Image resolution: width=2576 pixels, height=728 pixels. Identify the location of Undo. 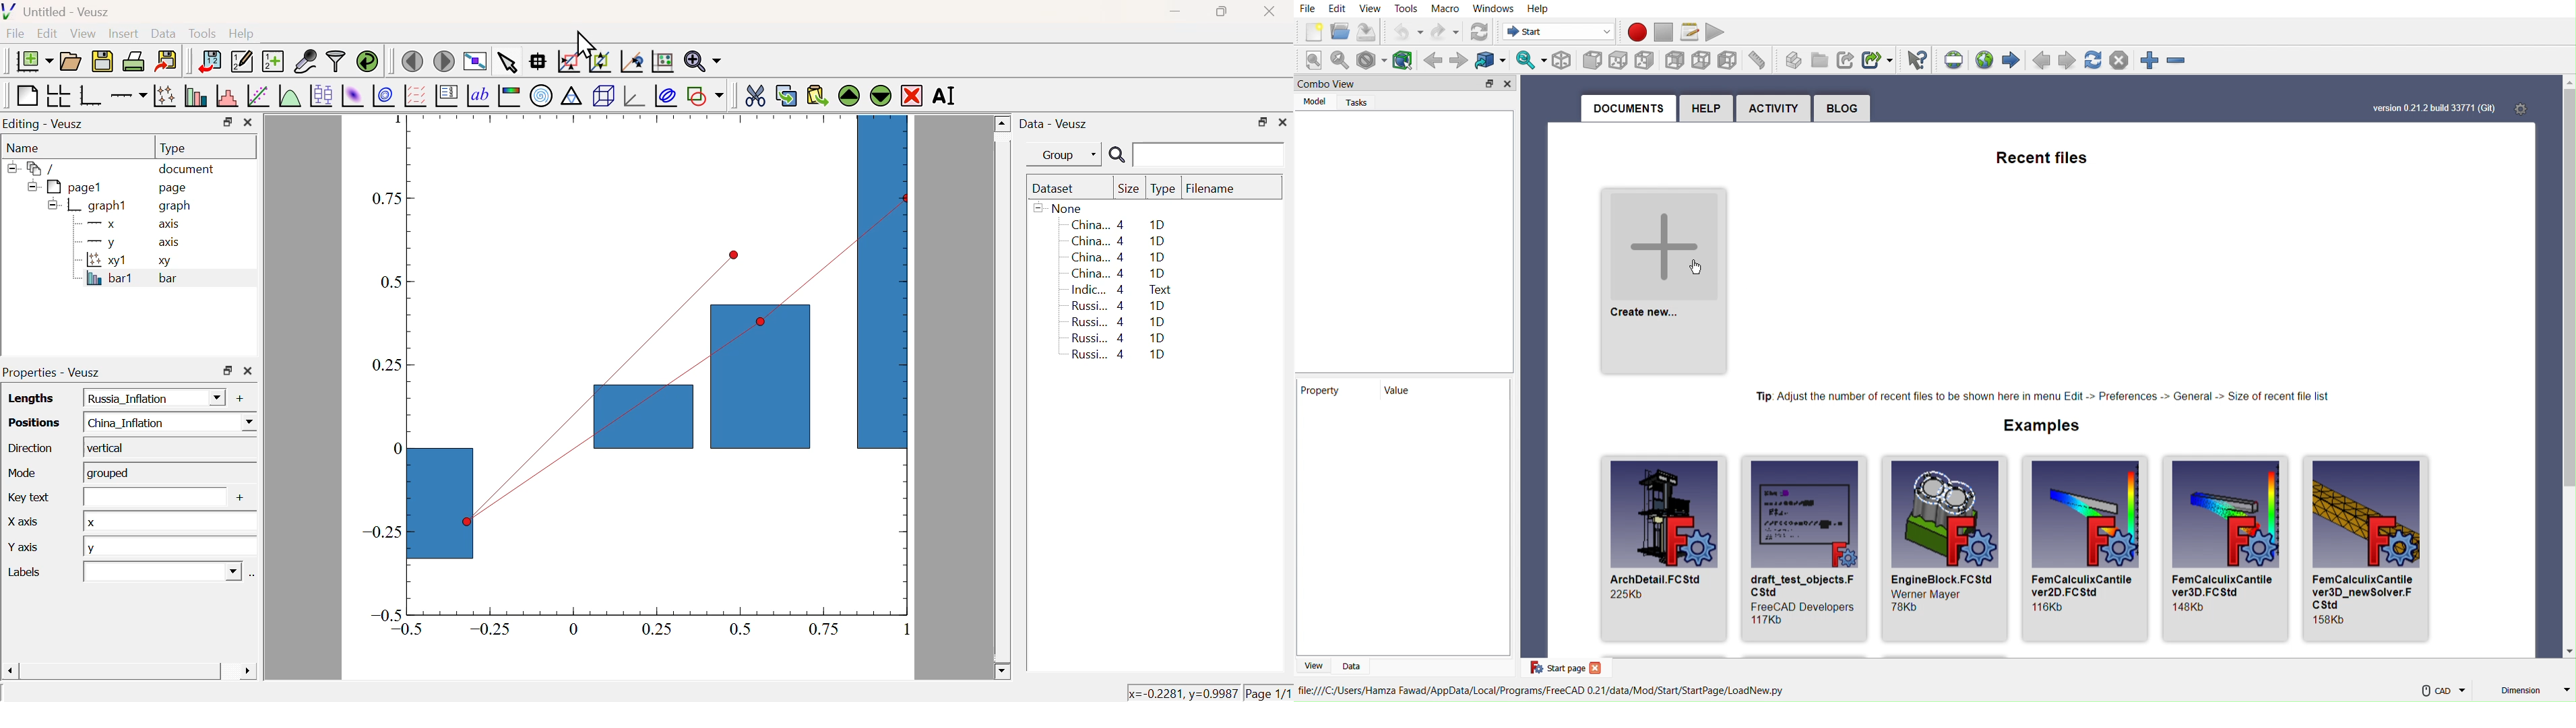
(1407, 32).